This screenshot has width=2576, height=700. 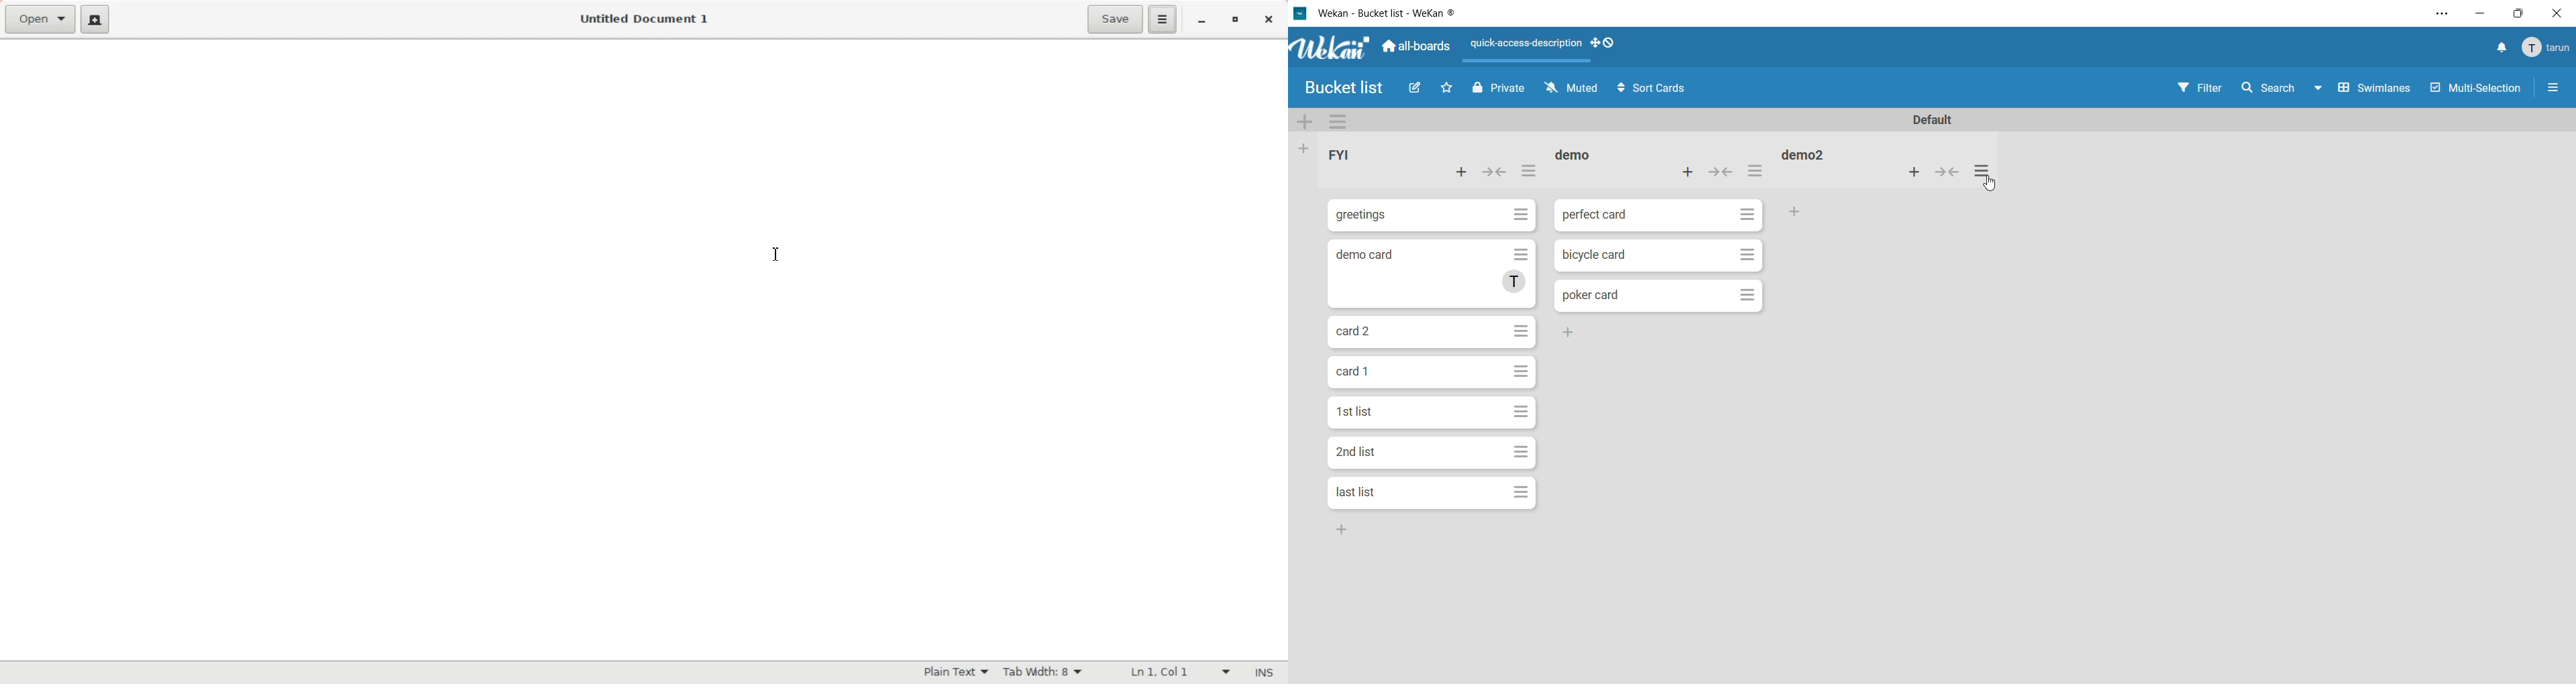 I want to click on collapse, so click(x=1495, y=172).